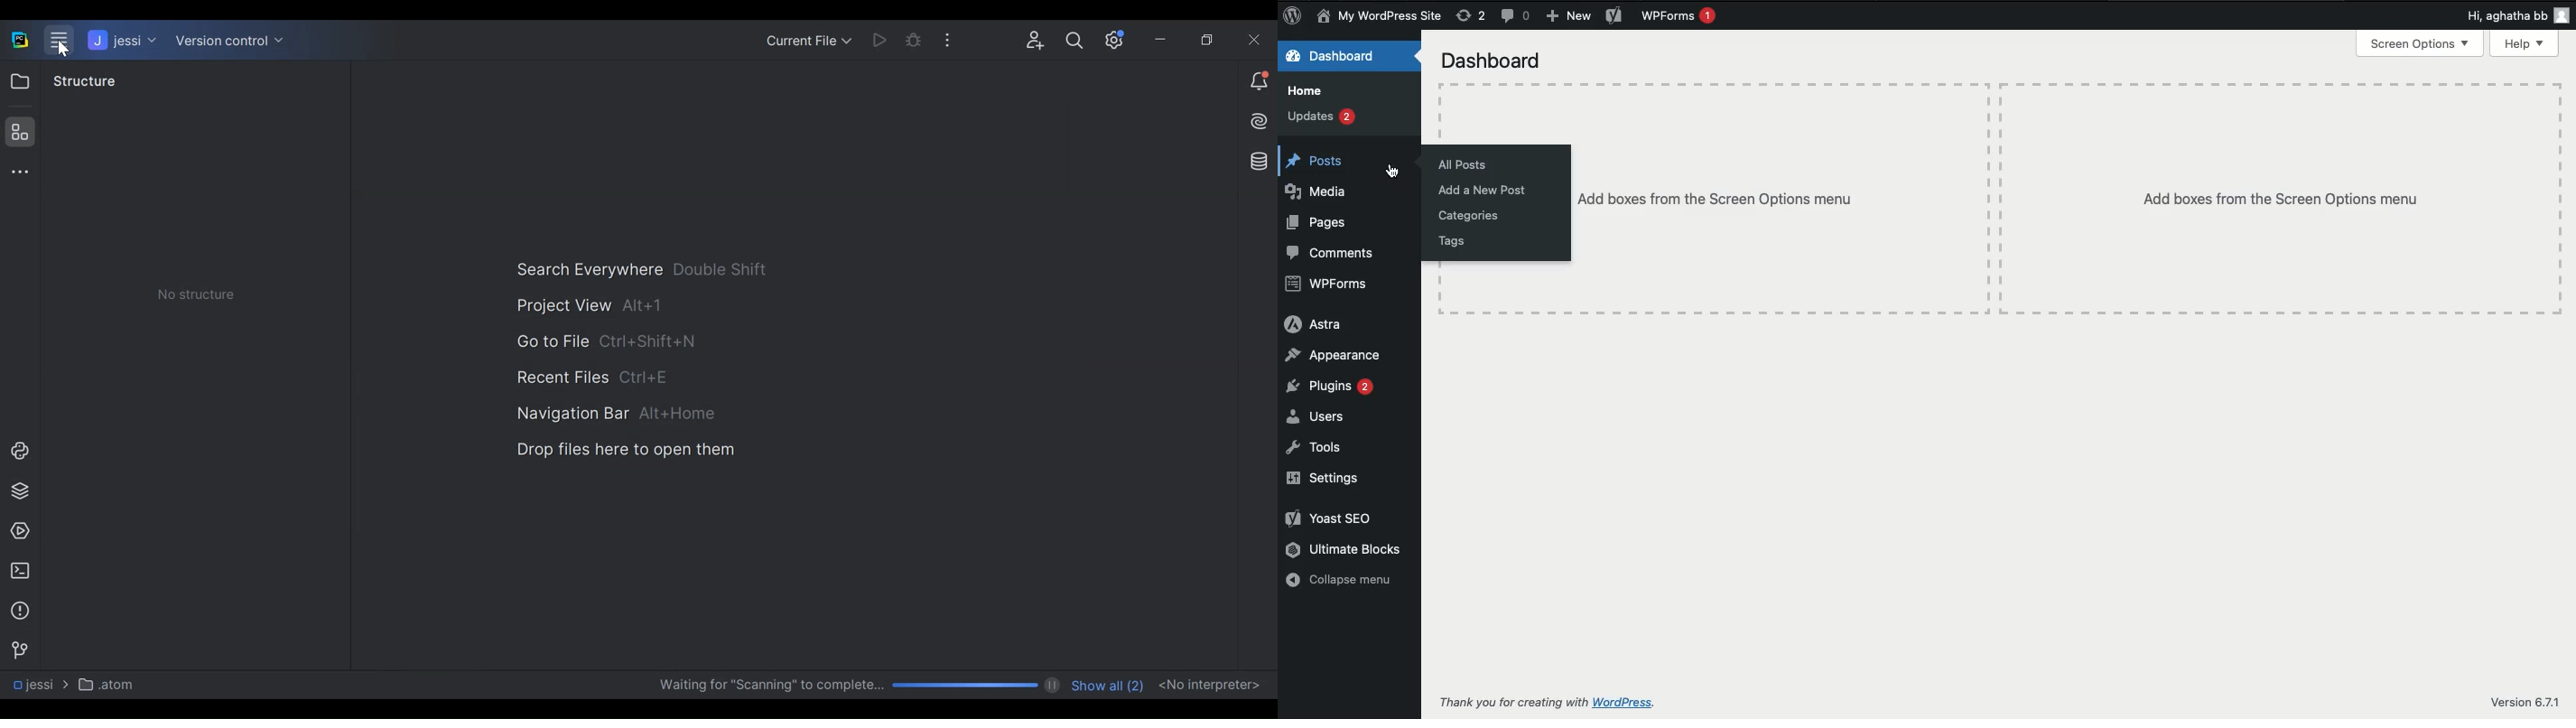 This screenshot has width=2576, height=728. What do you see at coordinates (60, 49) in the screenshot?
I see `Cursor` at bounding box center [60, 49].